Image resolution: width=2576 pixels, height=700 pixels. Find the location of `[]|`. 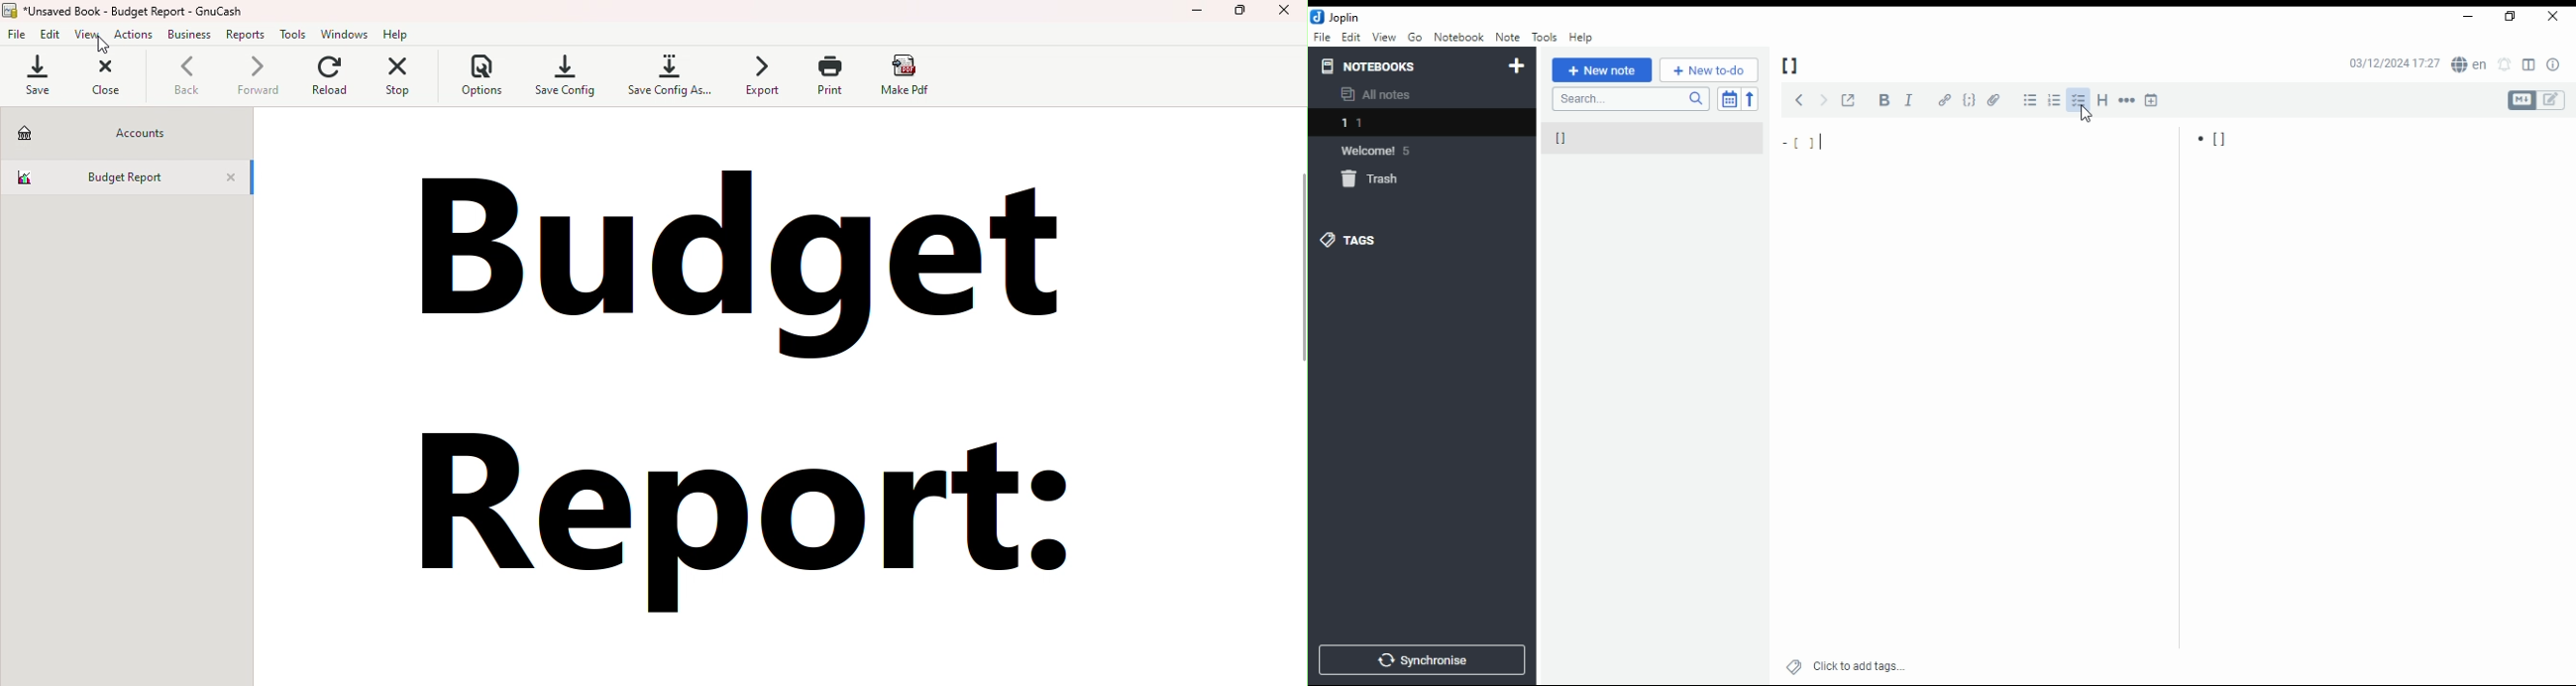

[]| is located at coordinates (1804, 141).